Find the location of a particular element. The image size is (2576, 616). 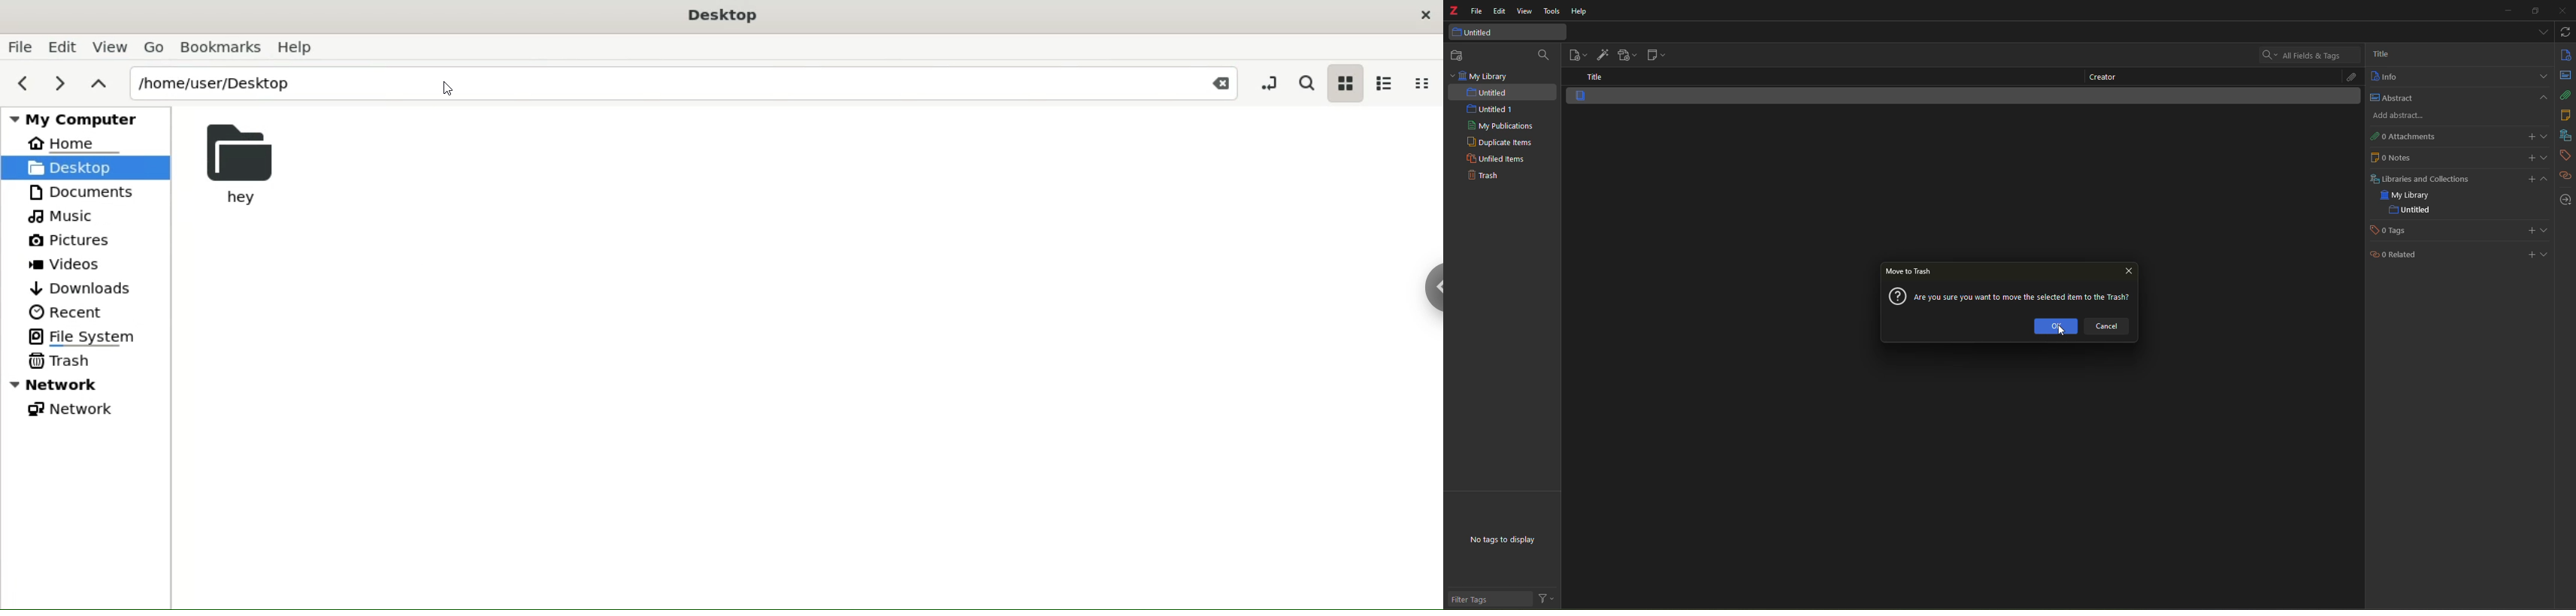

new note is located at coordinates (1655, 56).